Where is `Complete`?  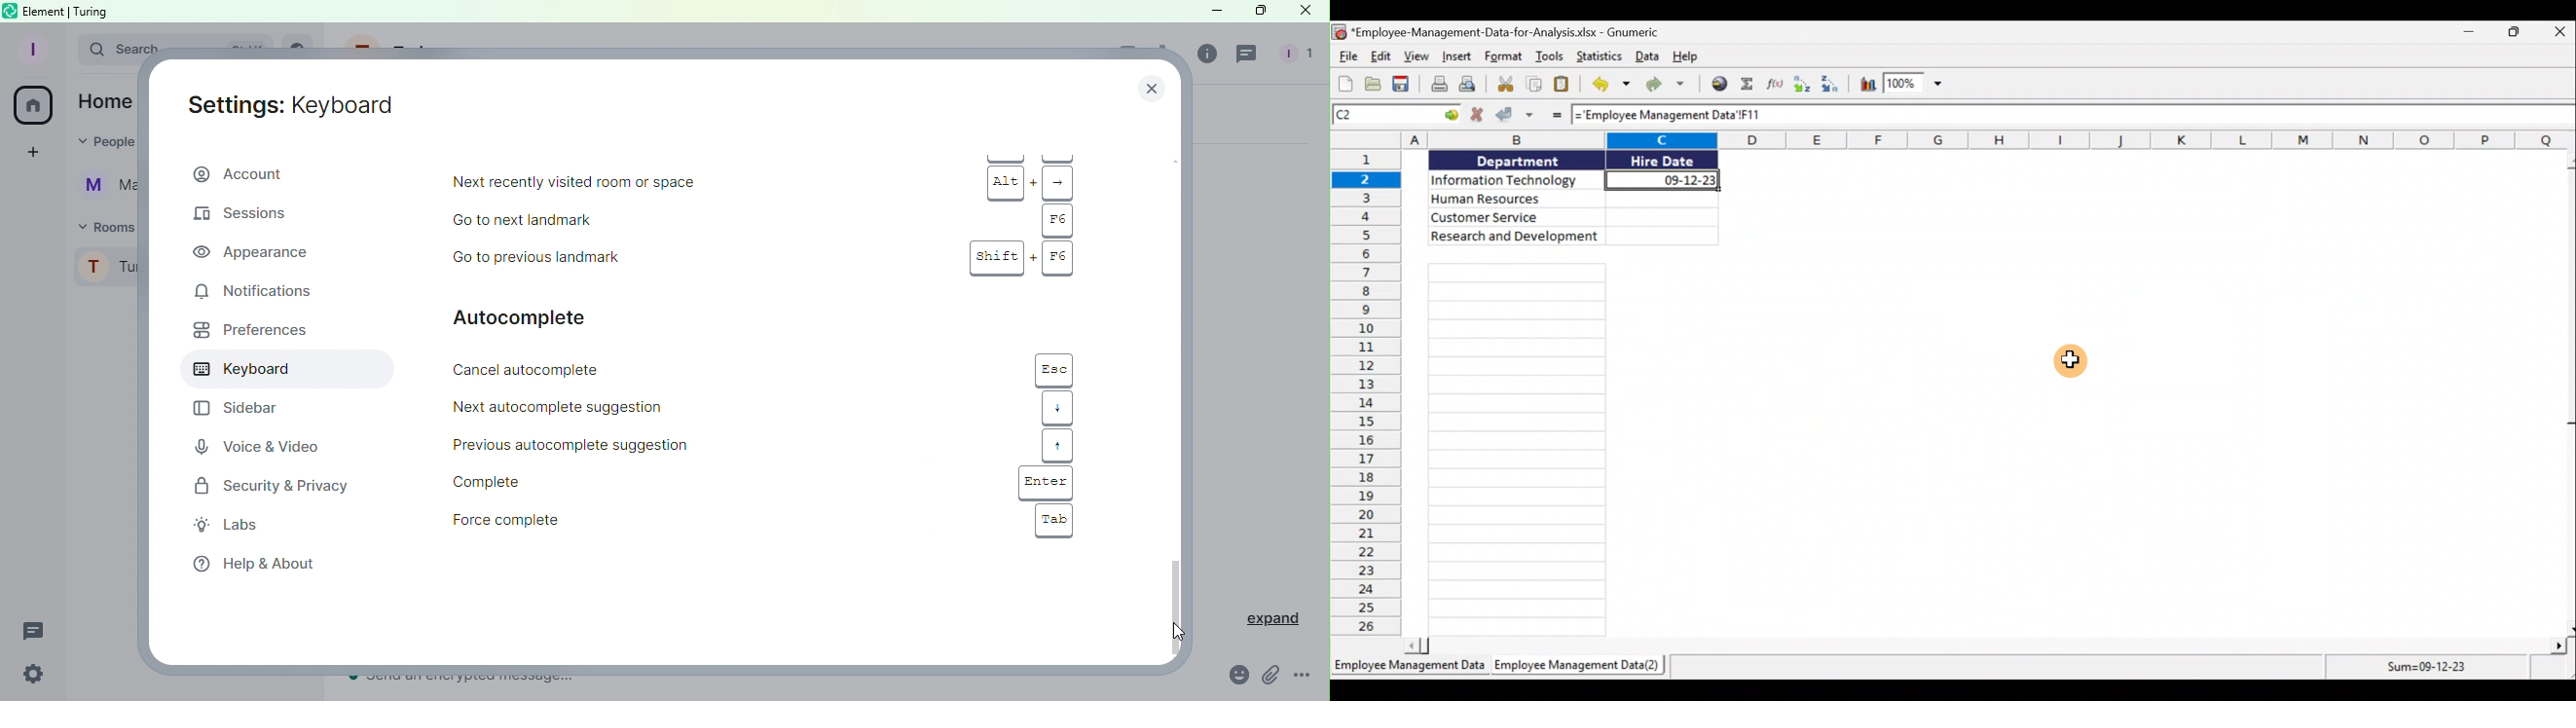
Complete is located at coordinates (593, 482).